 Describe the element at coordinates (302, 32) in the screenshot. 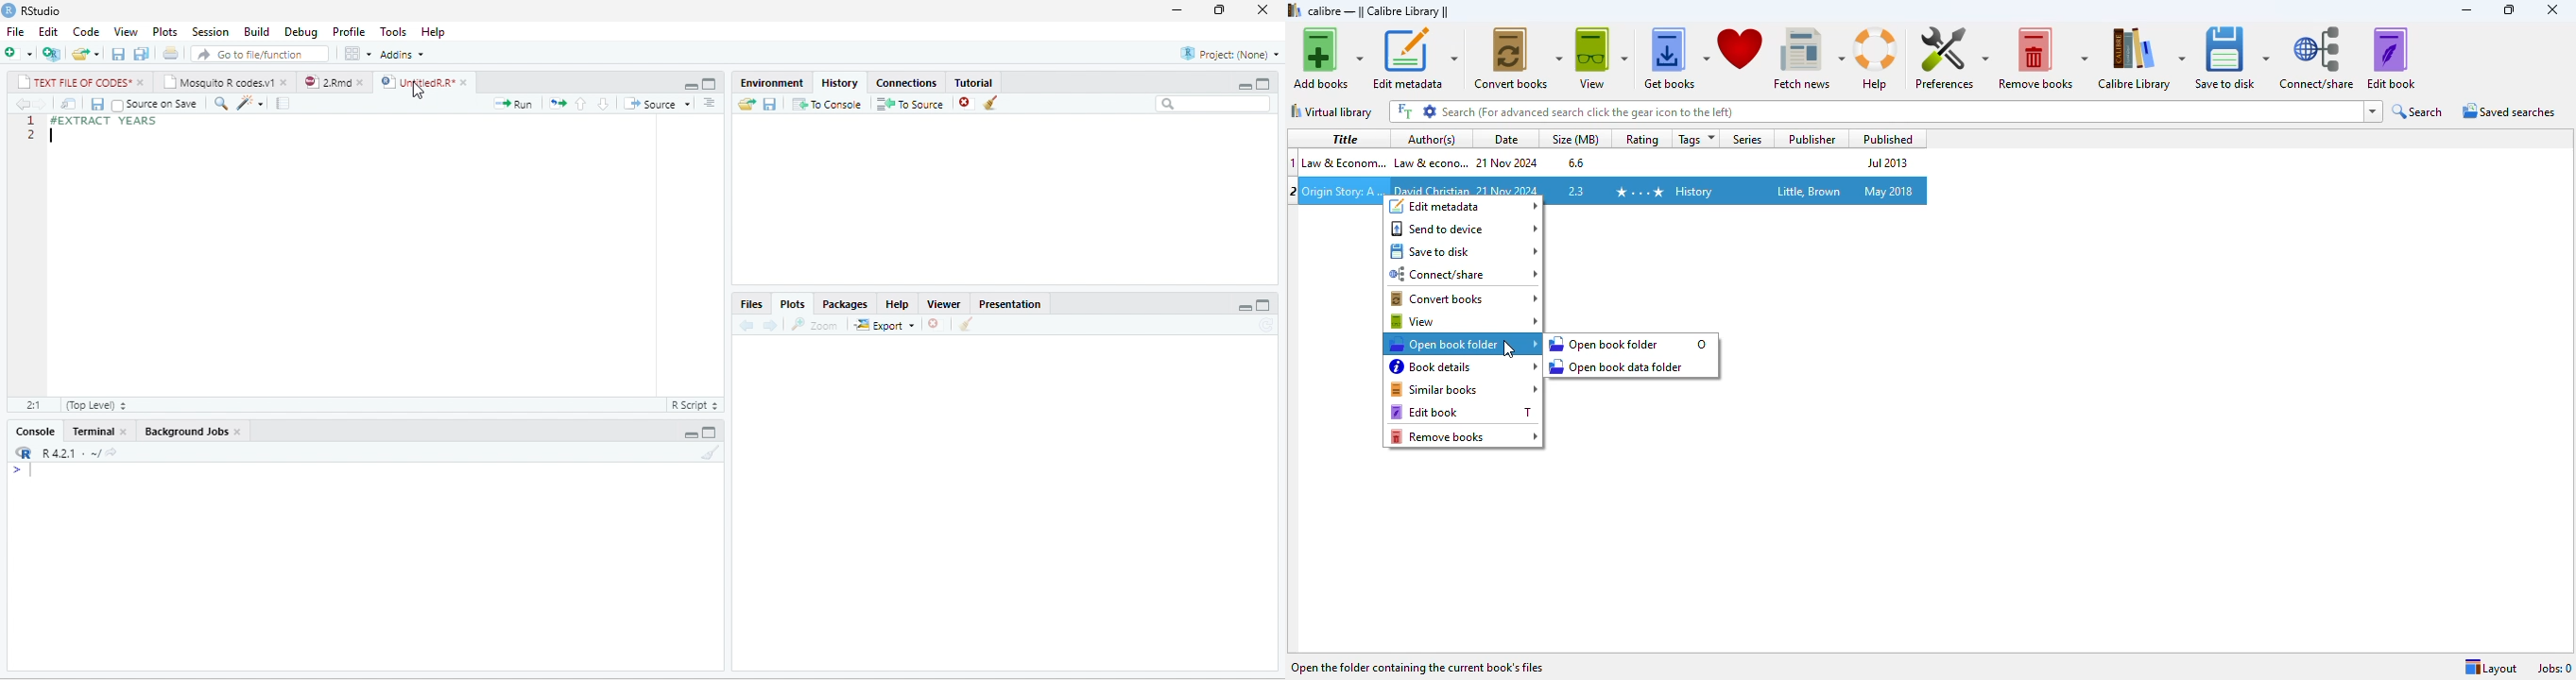

I see `Debug` at that location.